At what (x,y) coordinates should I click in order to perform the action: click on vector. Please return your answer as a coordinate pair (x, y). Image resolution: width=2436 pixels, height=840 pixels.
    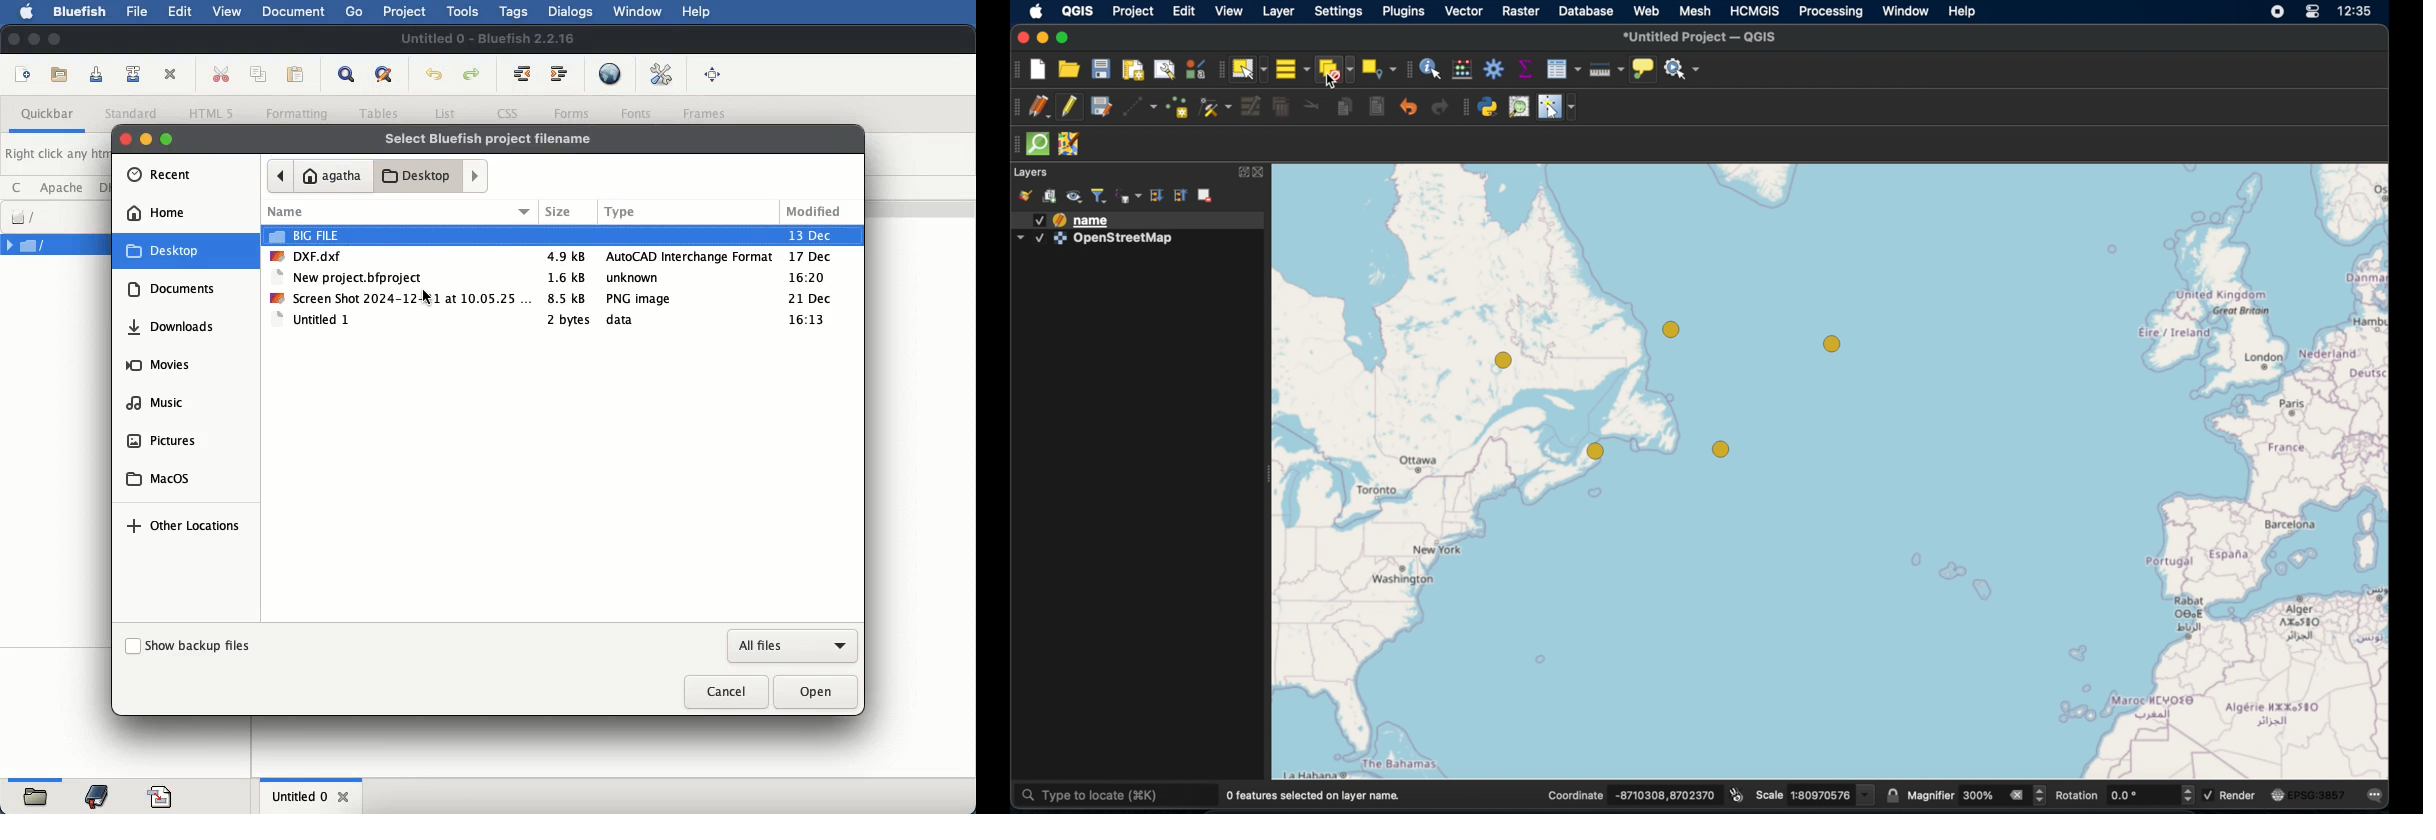
    Looking at the image, I should click on (1464, 13).